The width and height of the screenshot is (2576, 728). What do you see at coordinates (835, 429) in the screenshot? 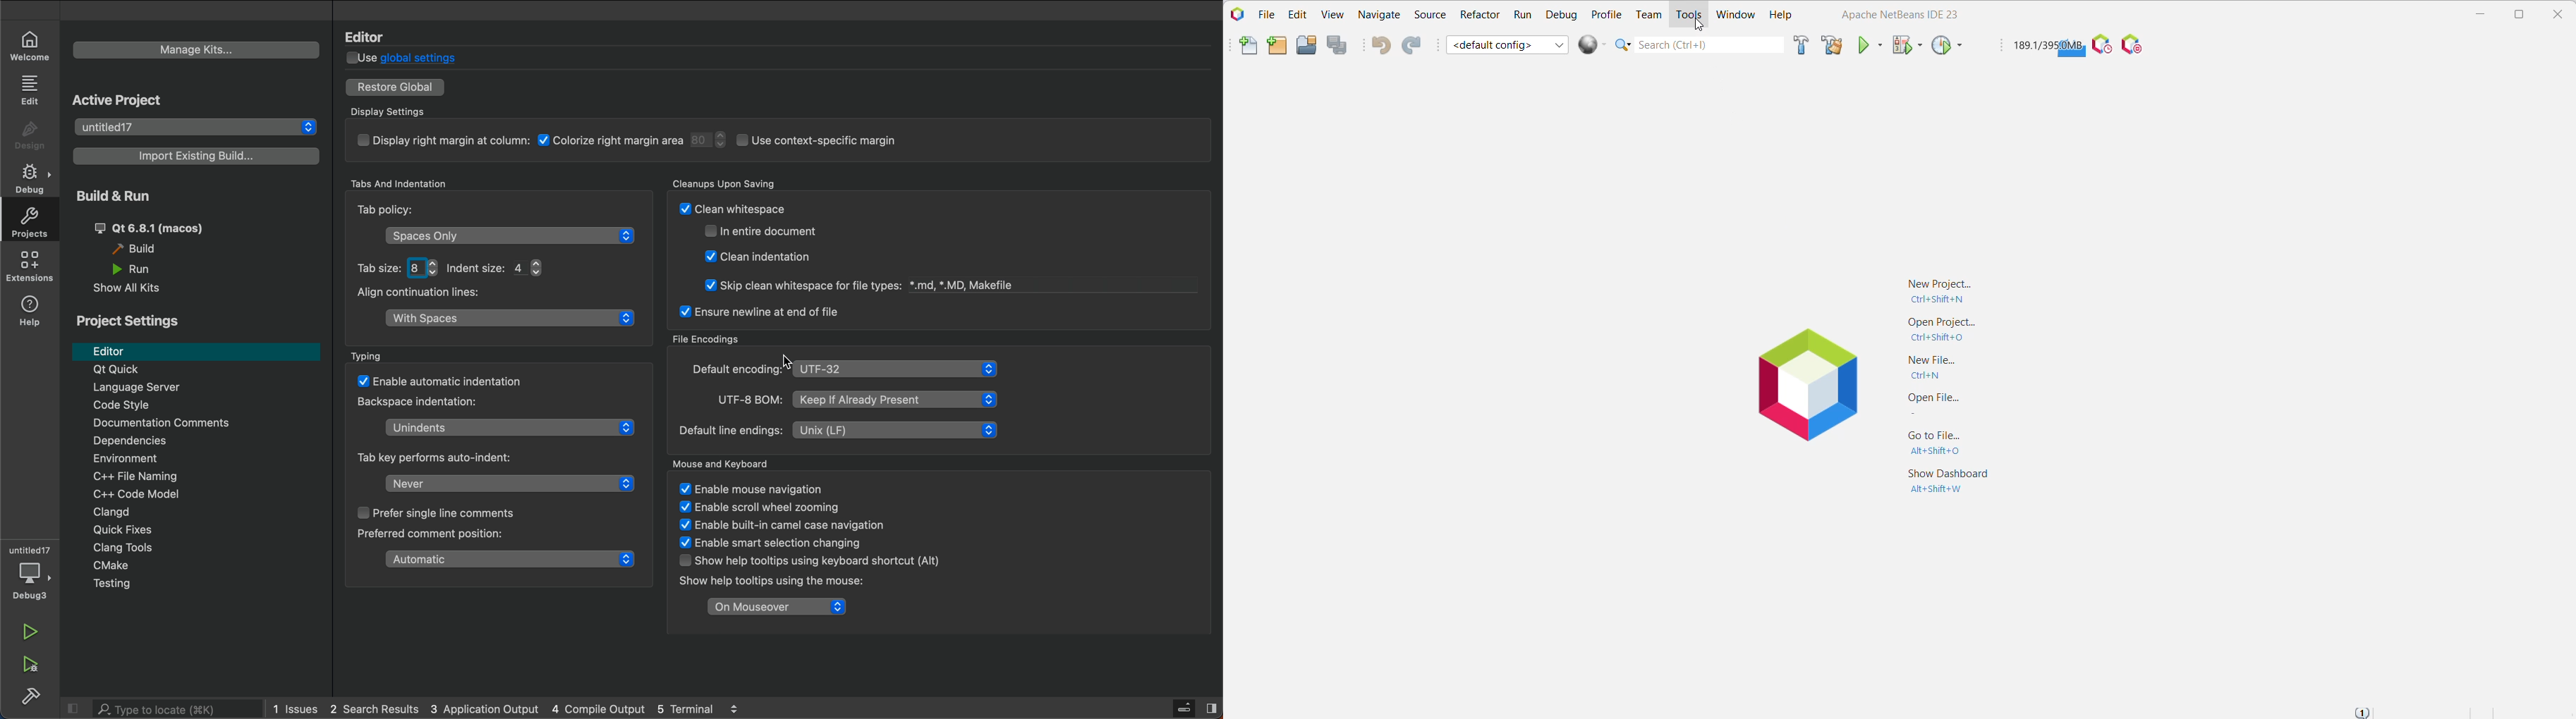
I see `line encoding` at bounding box center [835, 429].